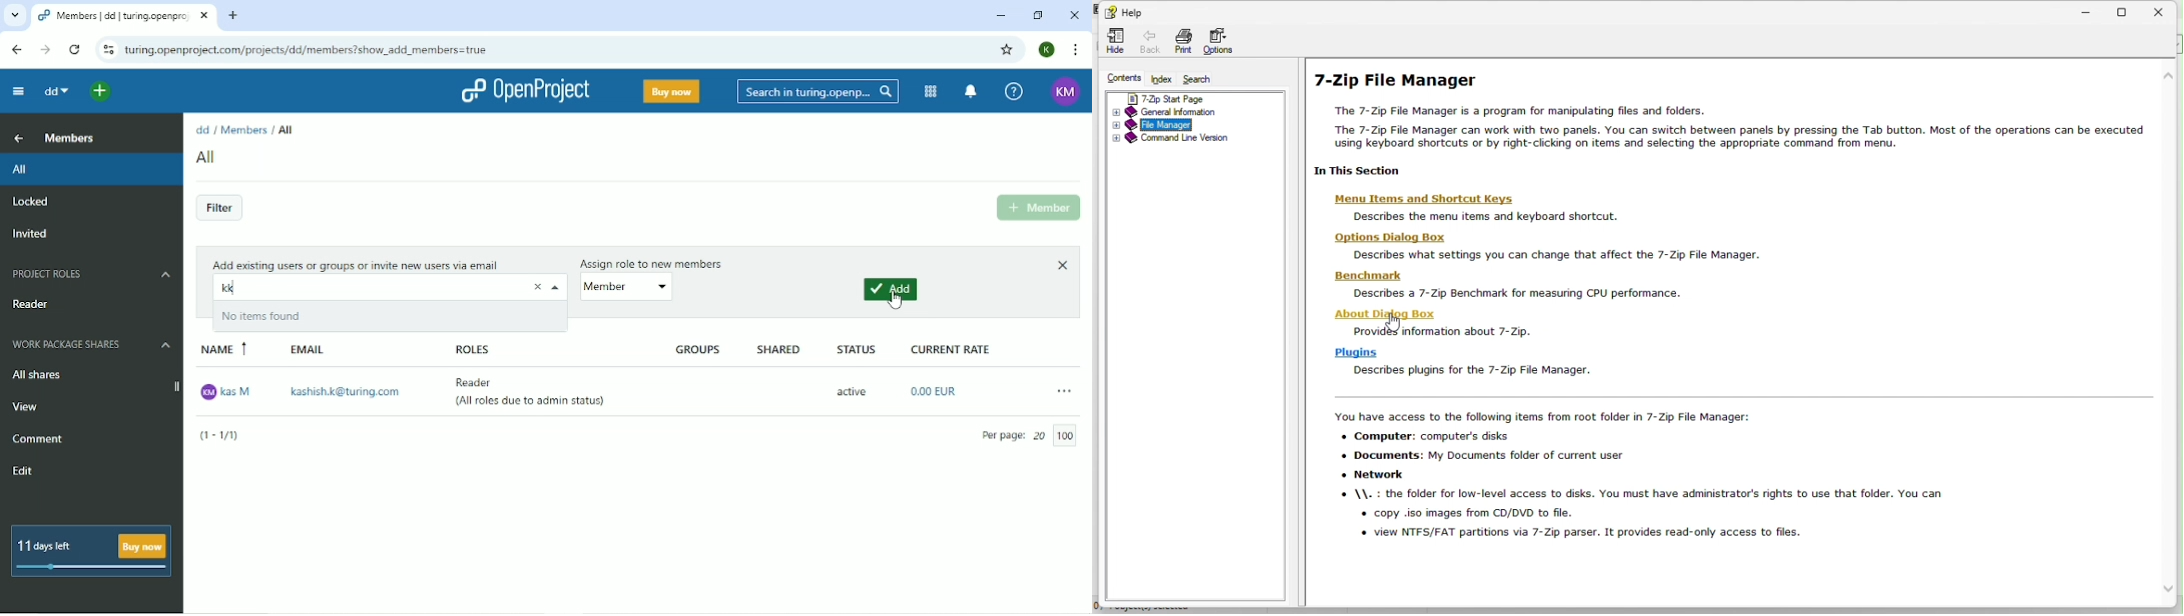  What do you see at coordinates (92, 345) in the screenshot?
I see `Work package shares` at bounding box center [92, 345].